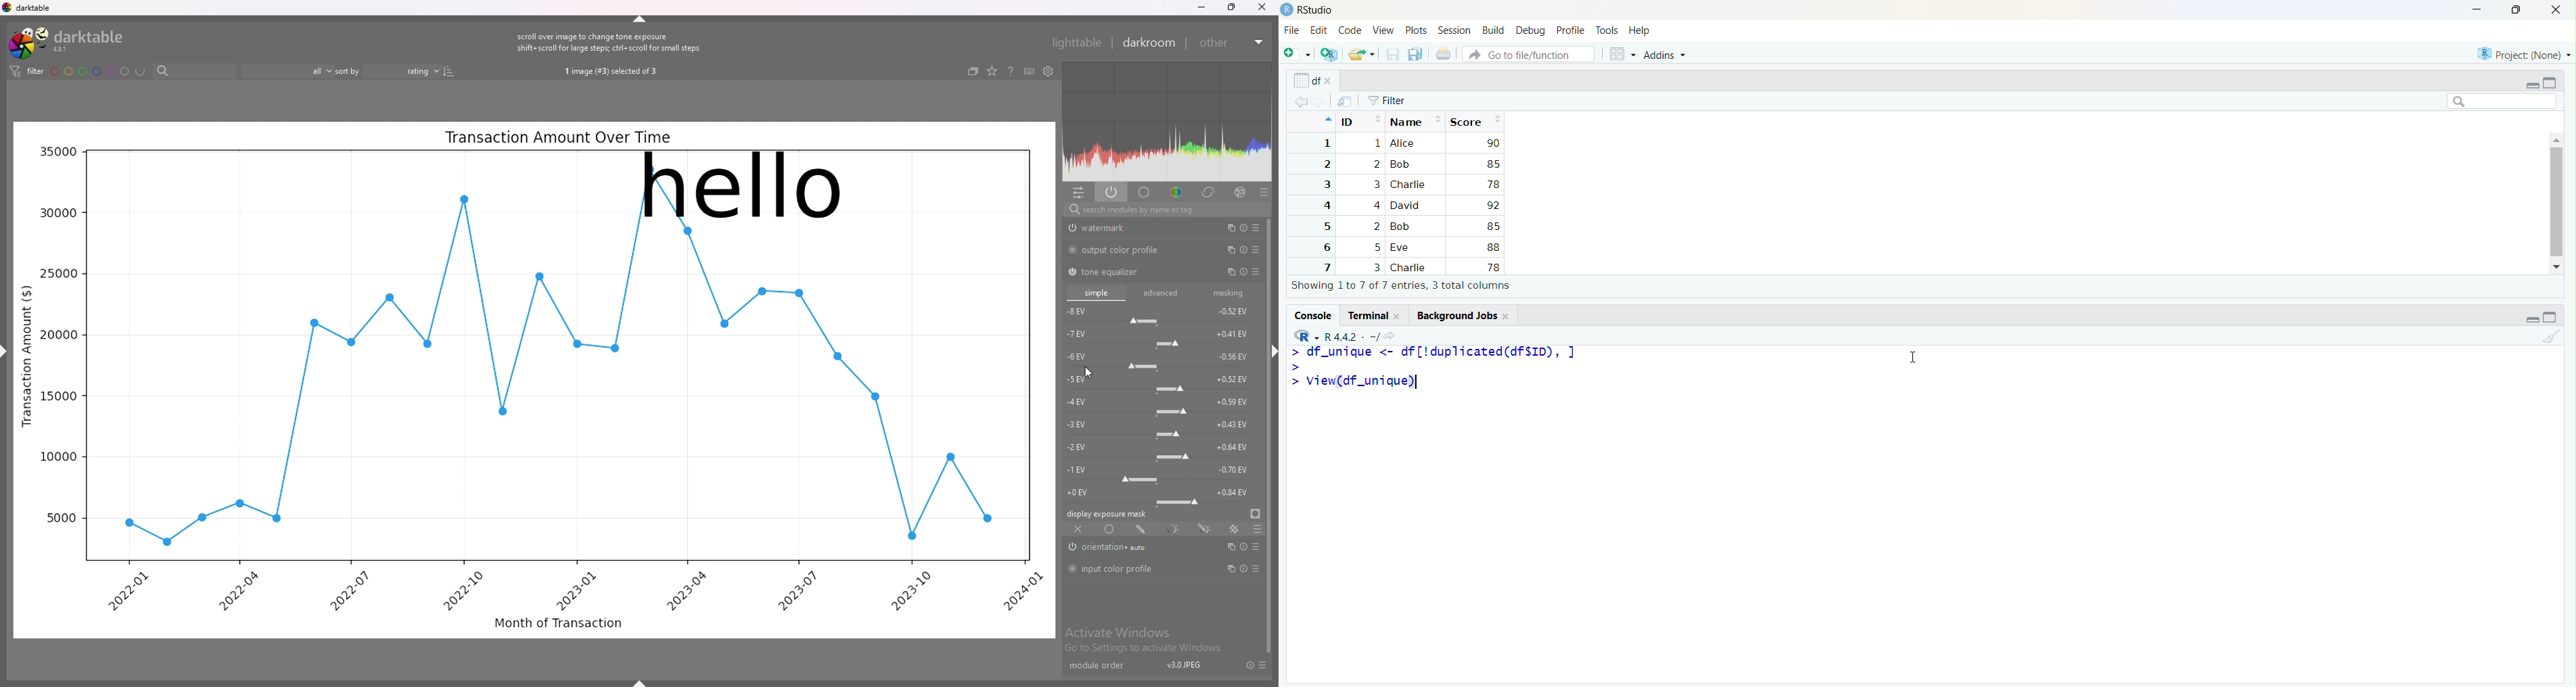 The height and width of the screenshot is (700, 2576). I want to click on 2, so click(1325, 164).